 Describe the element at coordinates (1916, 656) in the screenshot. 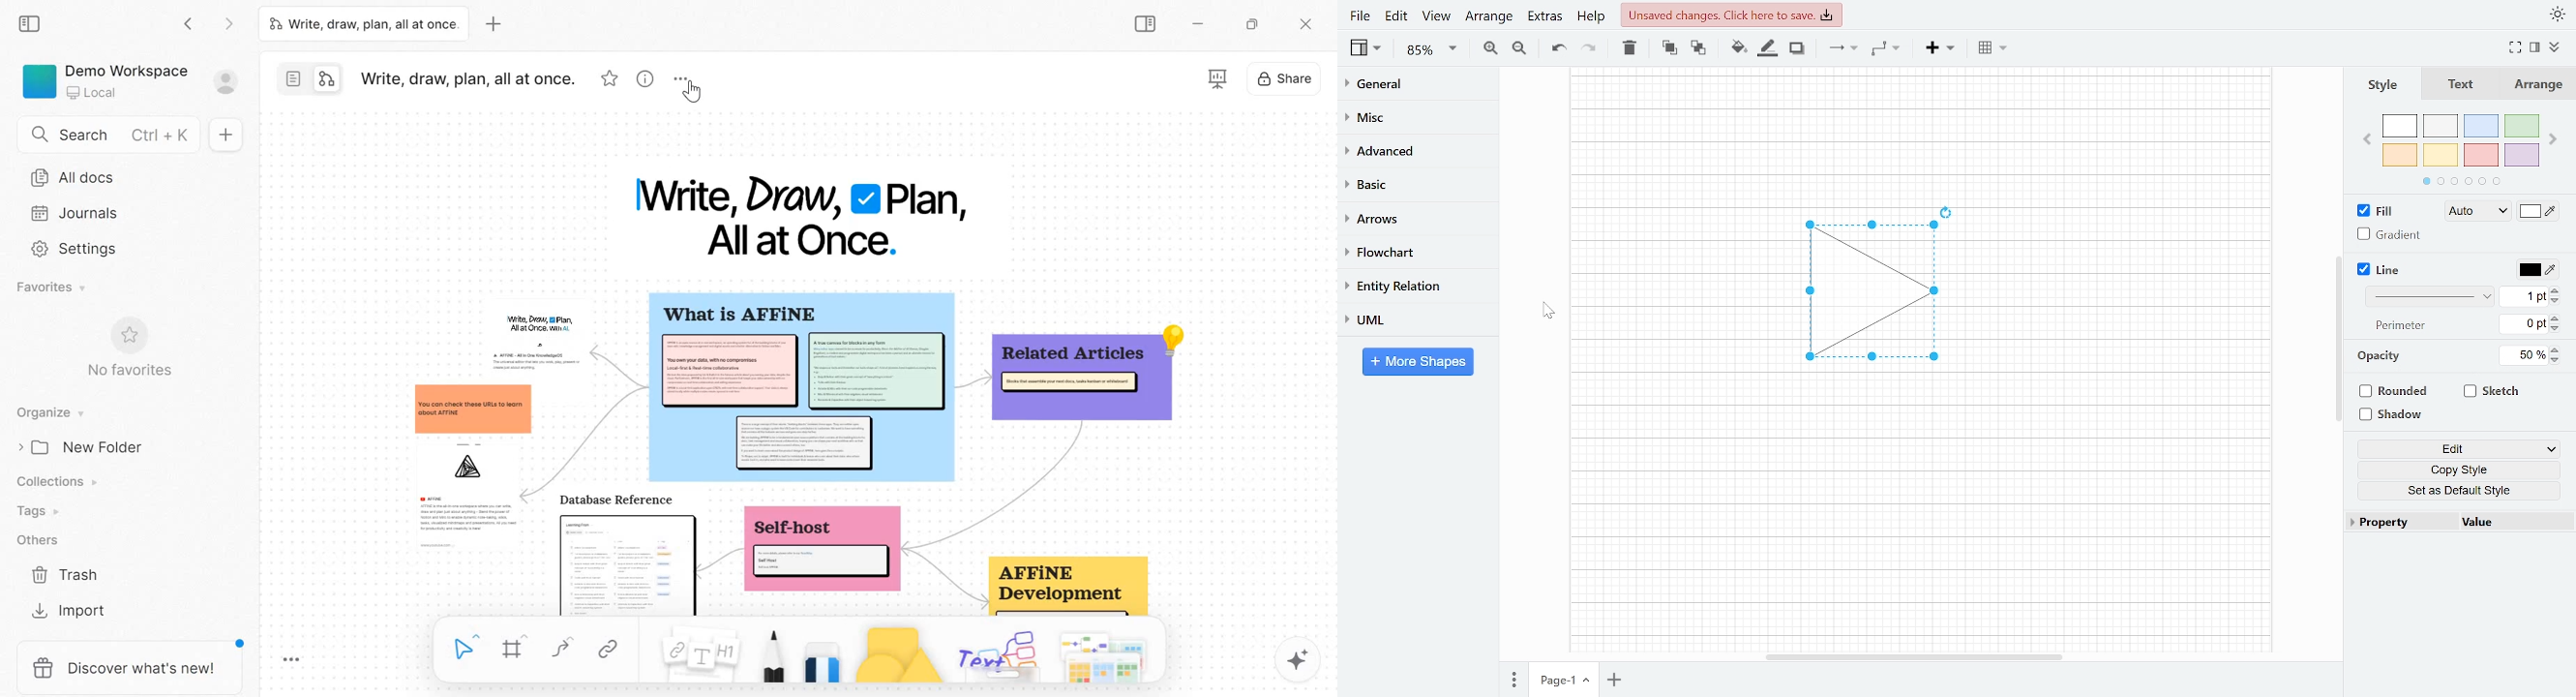

I see `Horizontal scrollbar` at that location.